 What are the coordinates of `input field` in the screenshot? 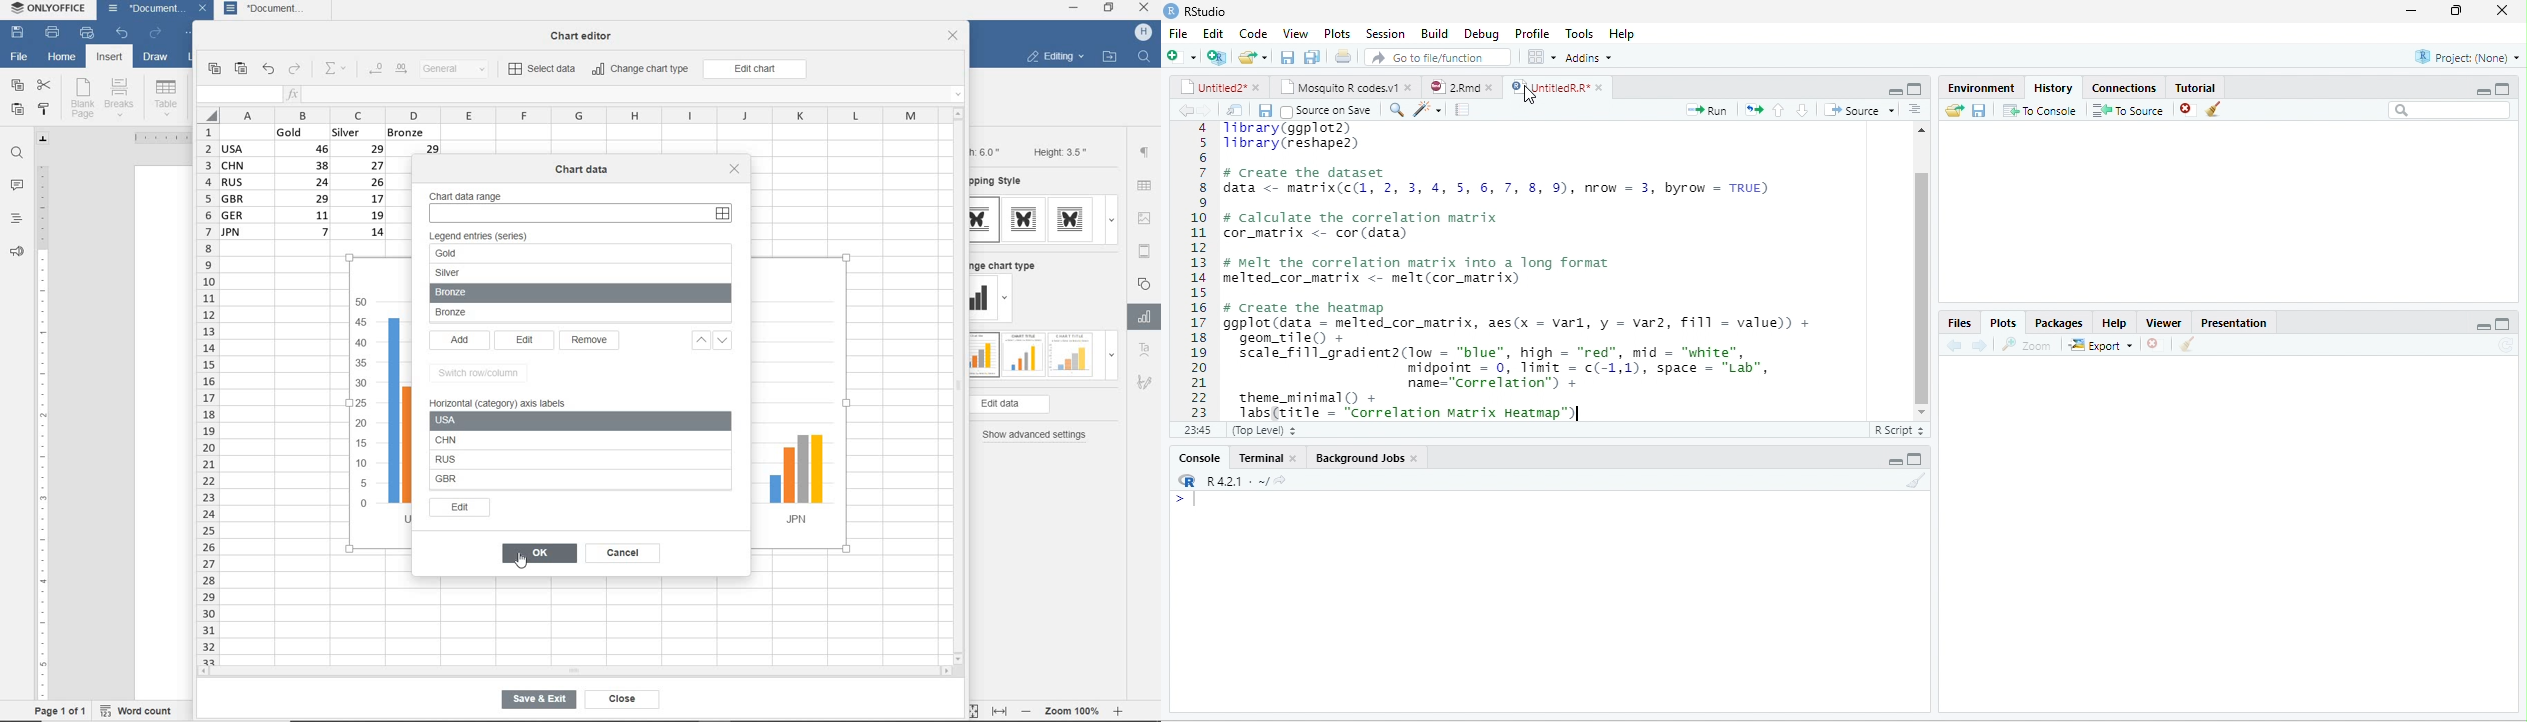 It's located at (238, 95).